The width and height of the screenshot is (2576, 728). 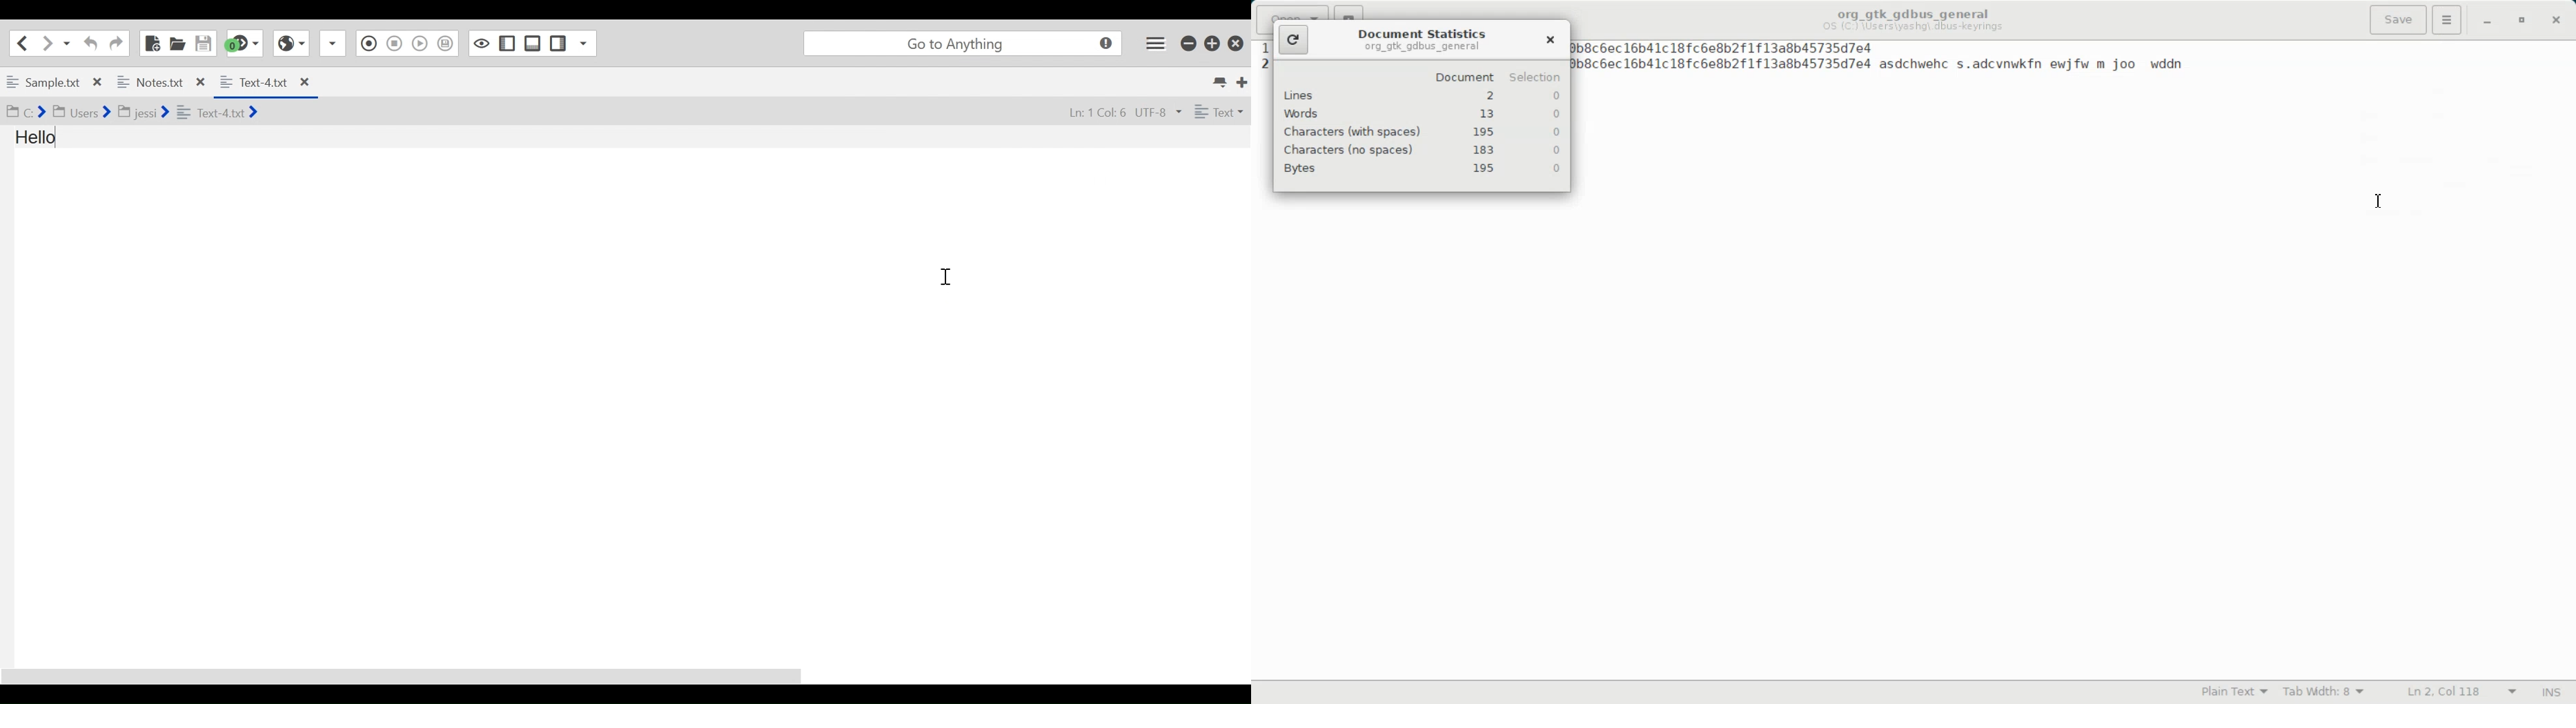 I want to click on Close, so click(x=1236, y=44).